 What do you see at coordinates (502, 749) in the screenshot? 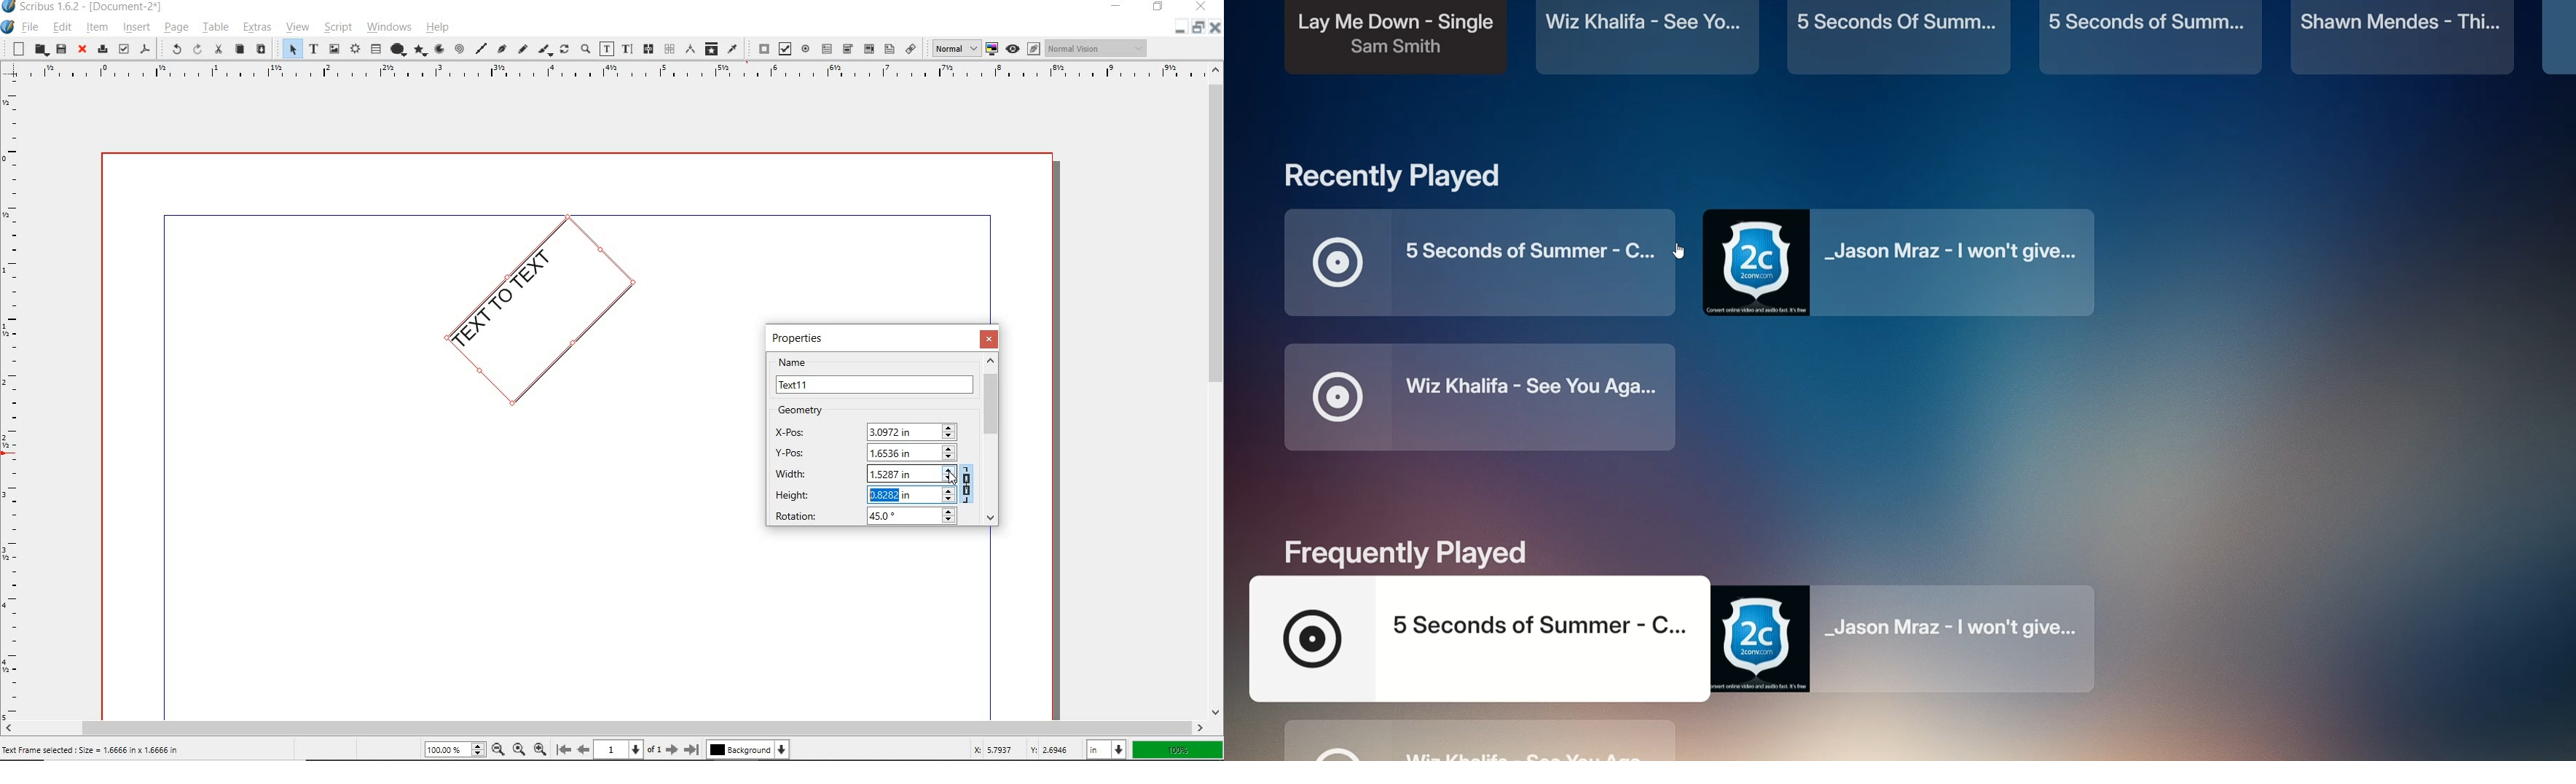
I see `zoom out` at bounding box center [502, 749].